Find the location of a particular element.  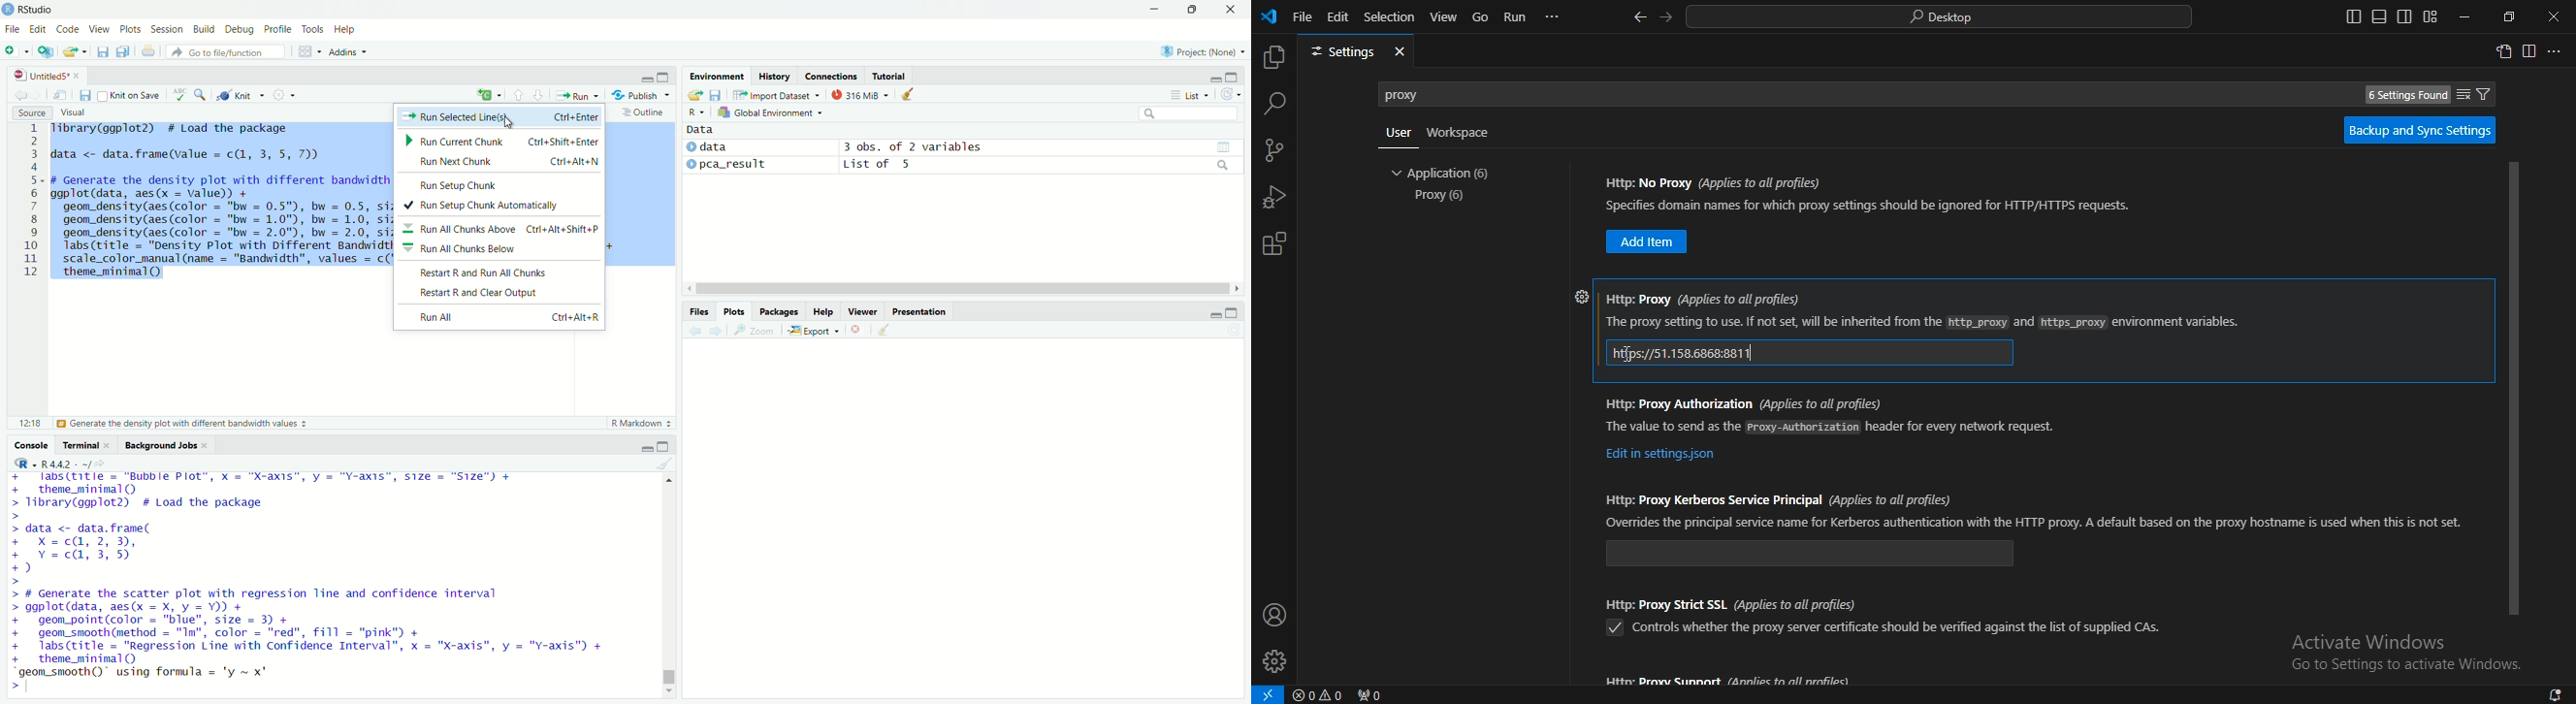

Run Next Chunk Ctrl+Alt+N is located at coordinates (501, 162).